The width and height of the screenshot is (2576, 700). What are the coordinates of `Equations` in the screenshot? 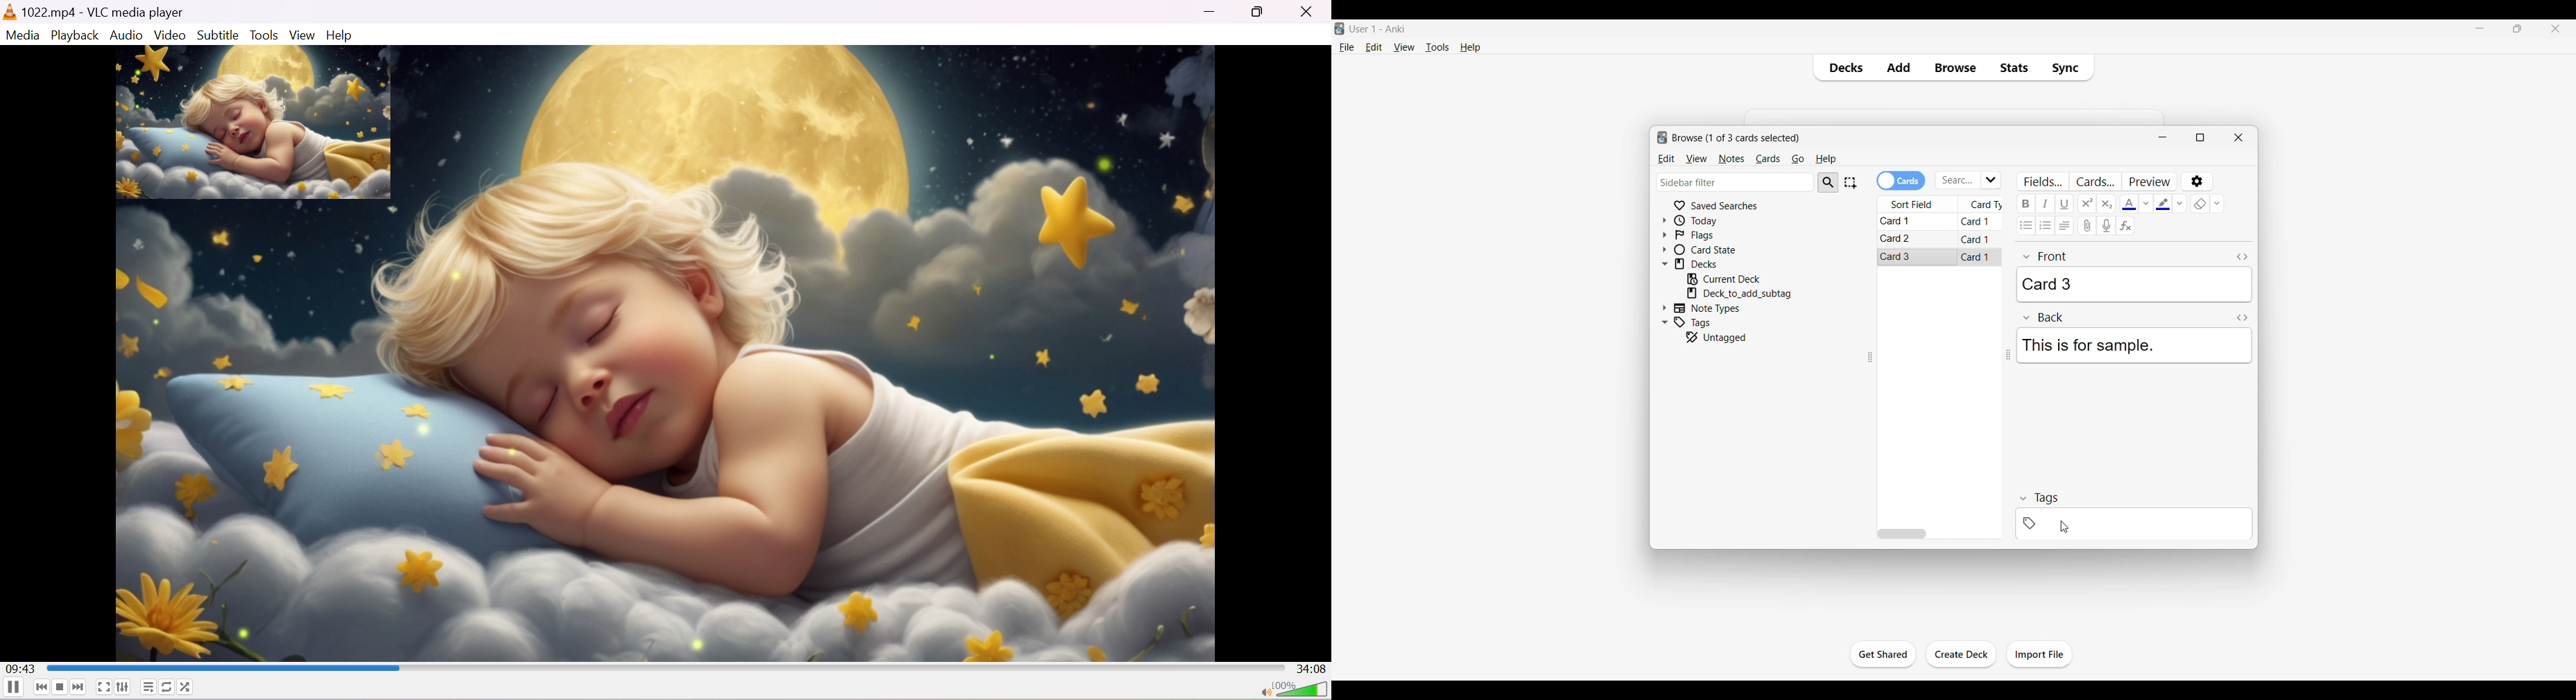 It's located at (2126, 225).